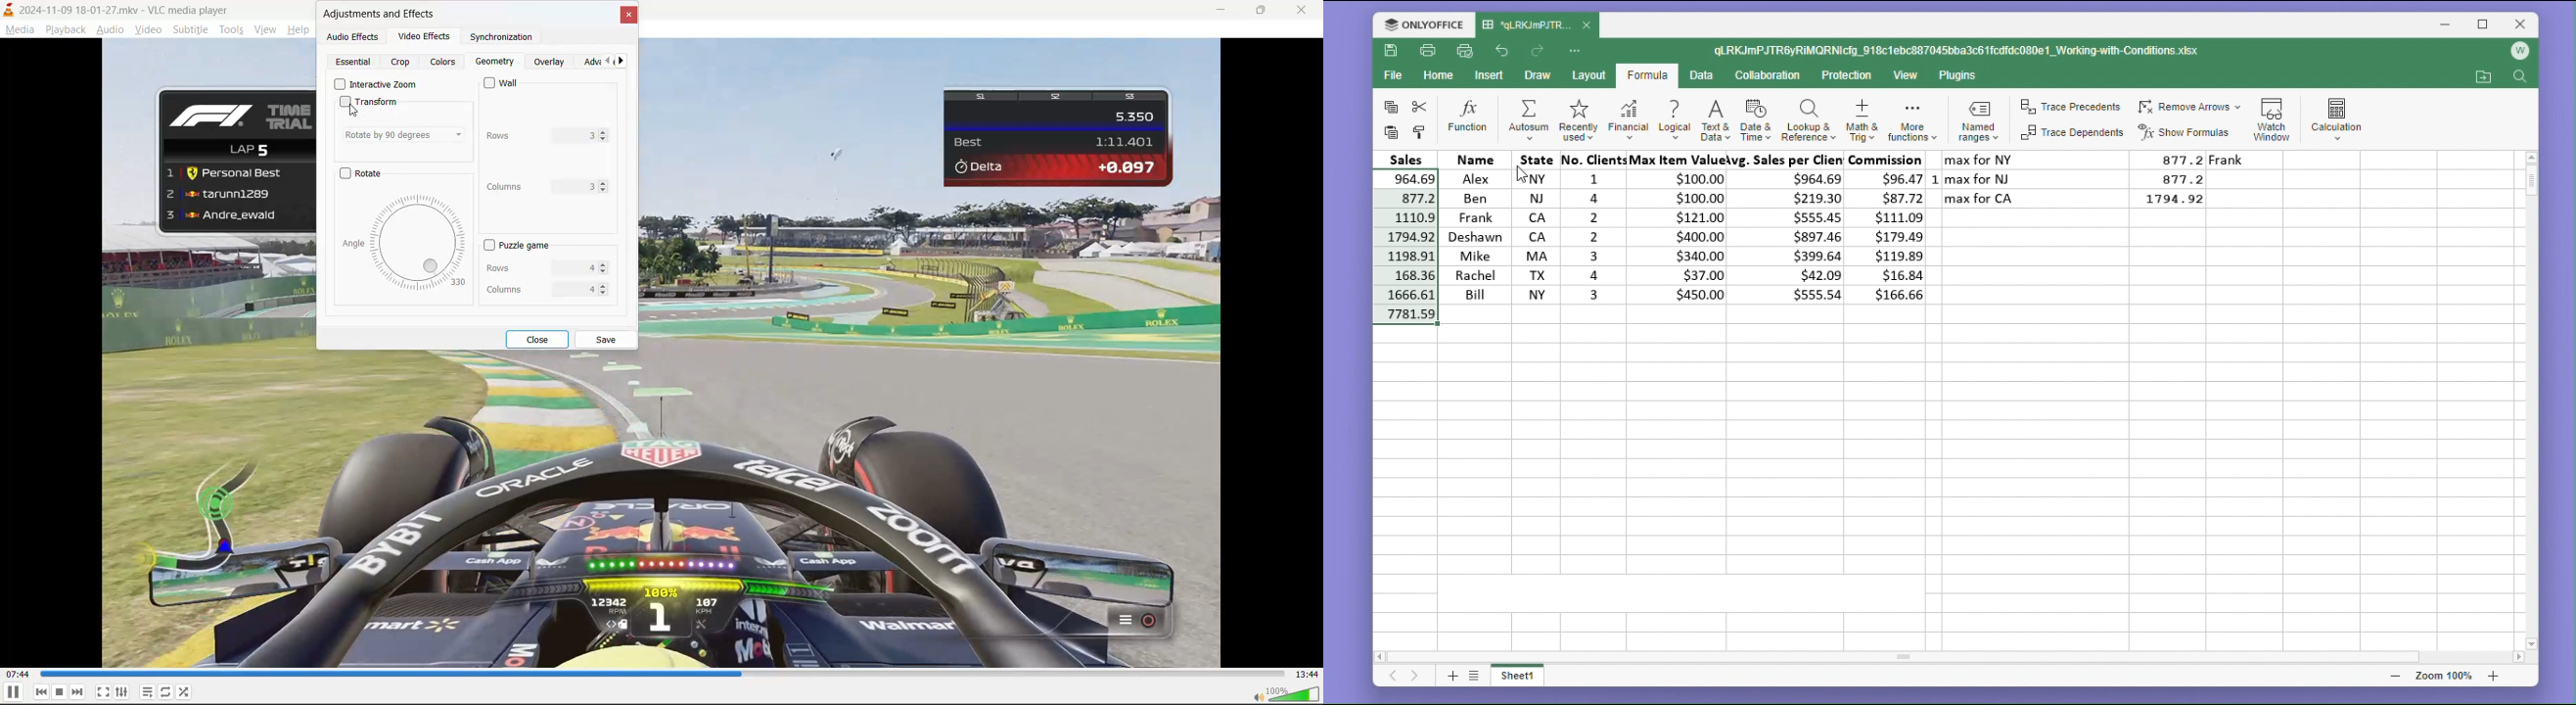 This screenshot has height=728, width=2576. What do you see at coordinates (268, 28) in the screenshot?
I see `view` at bounding box center [268, 28].